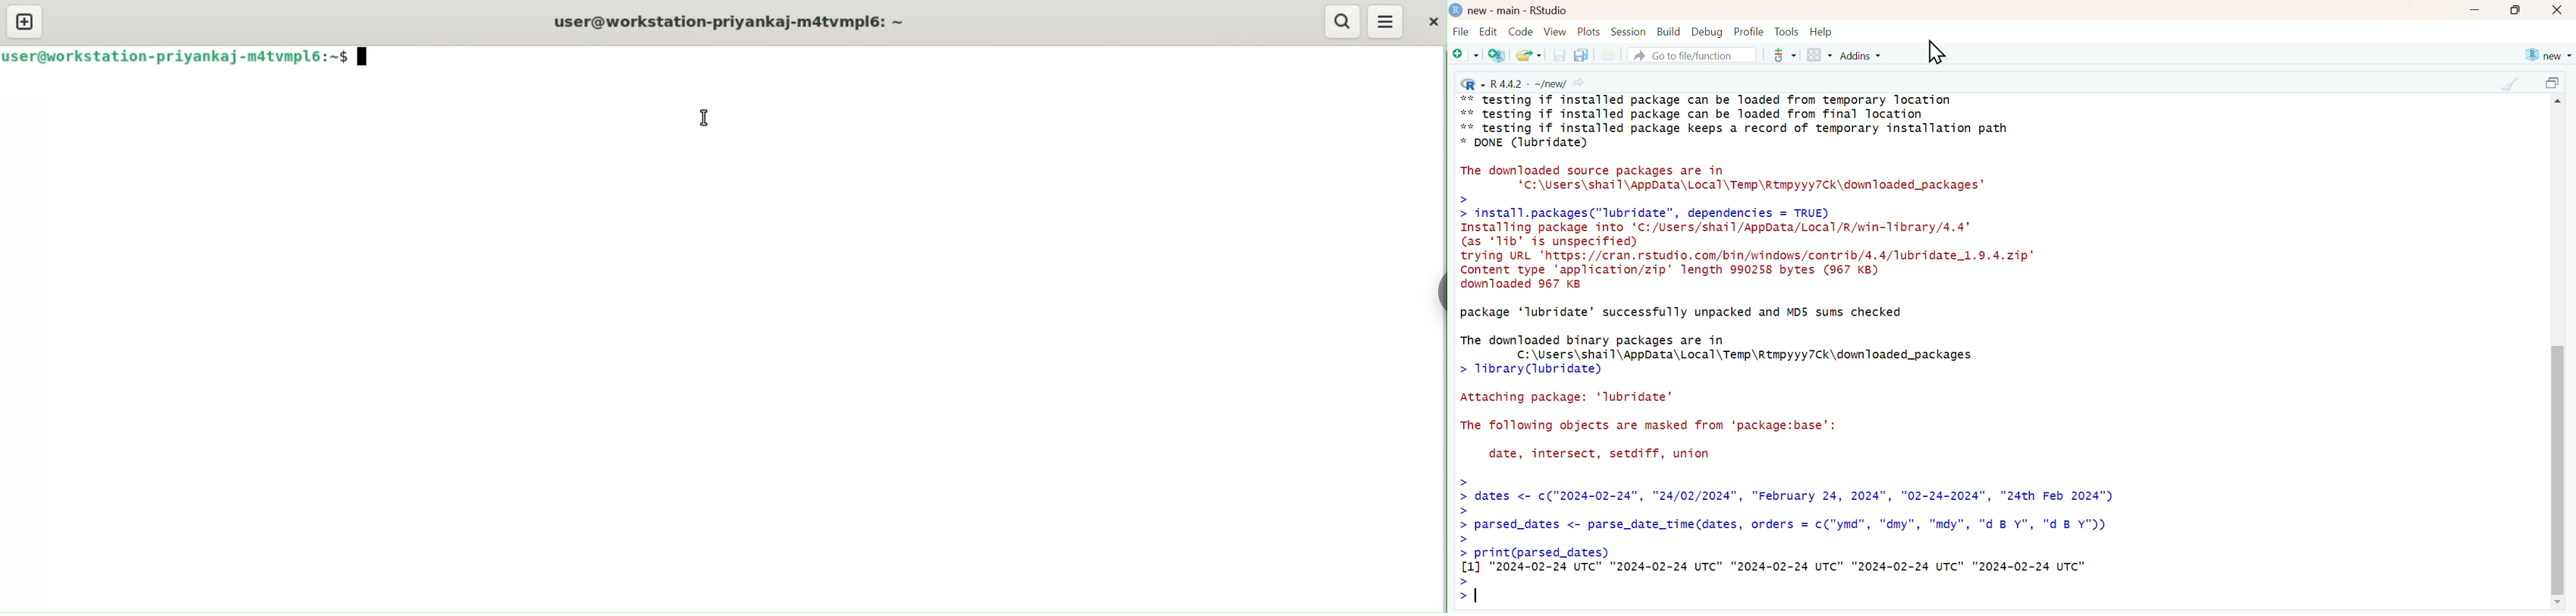  What do you see at coordinates (2558, 451) in the screenshot?
I see `scroll bar` at bounding box center [2558, 451].